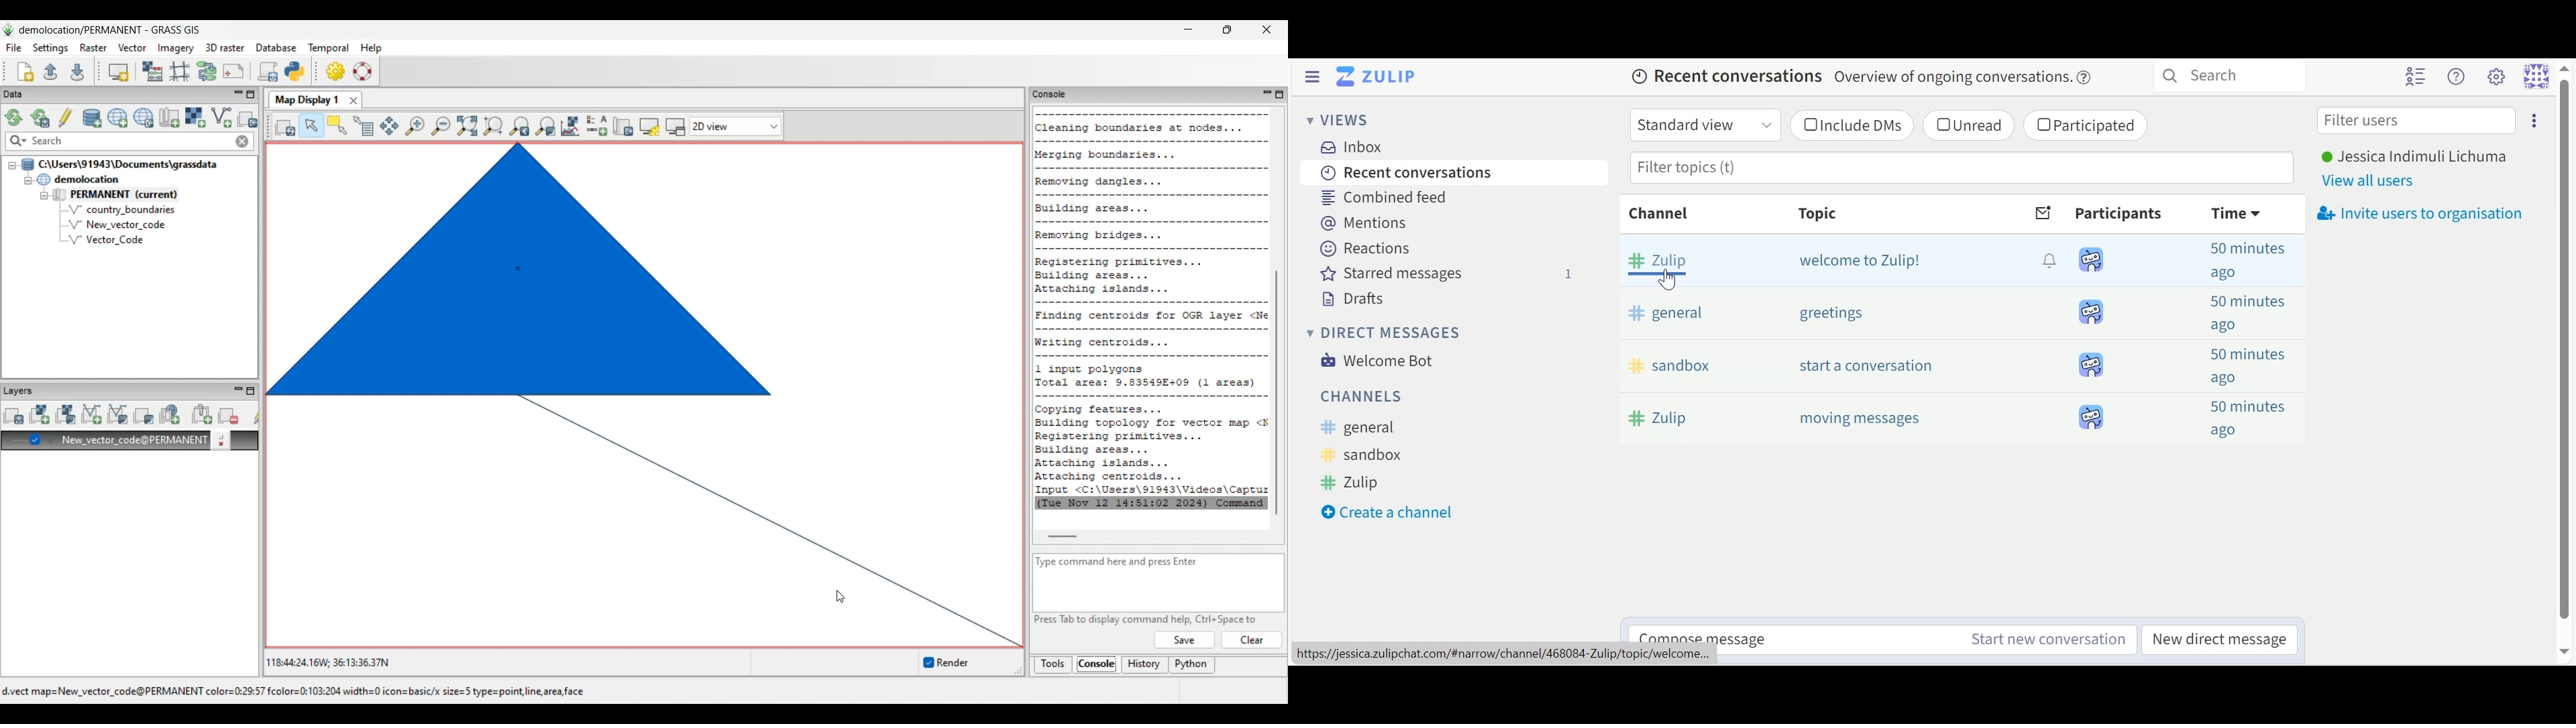 The height and width of the screenshot is (728, 2576). I want to click on Sandbox, so click(1366, 455).